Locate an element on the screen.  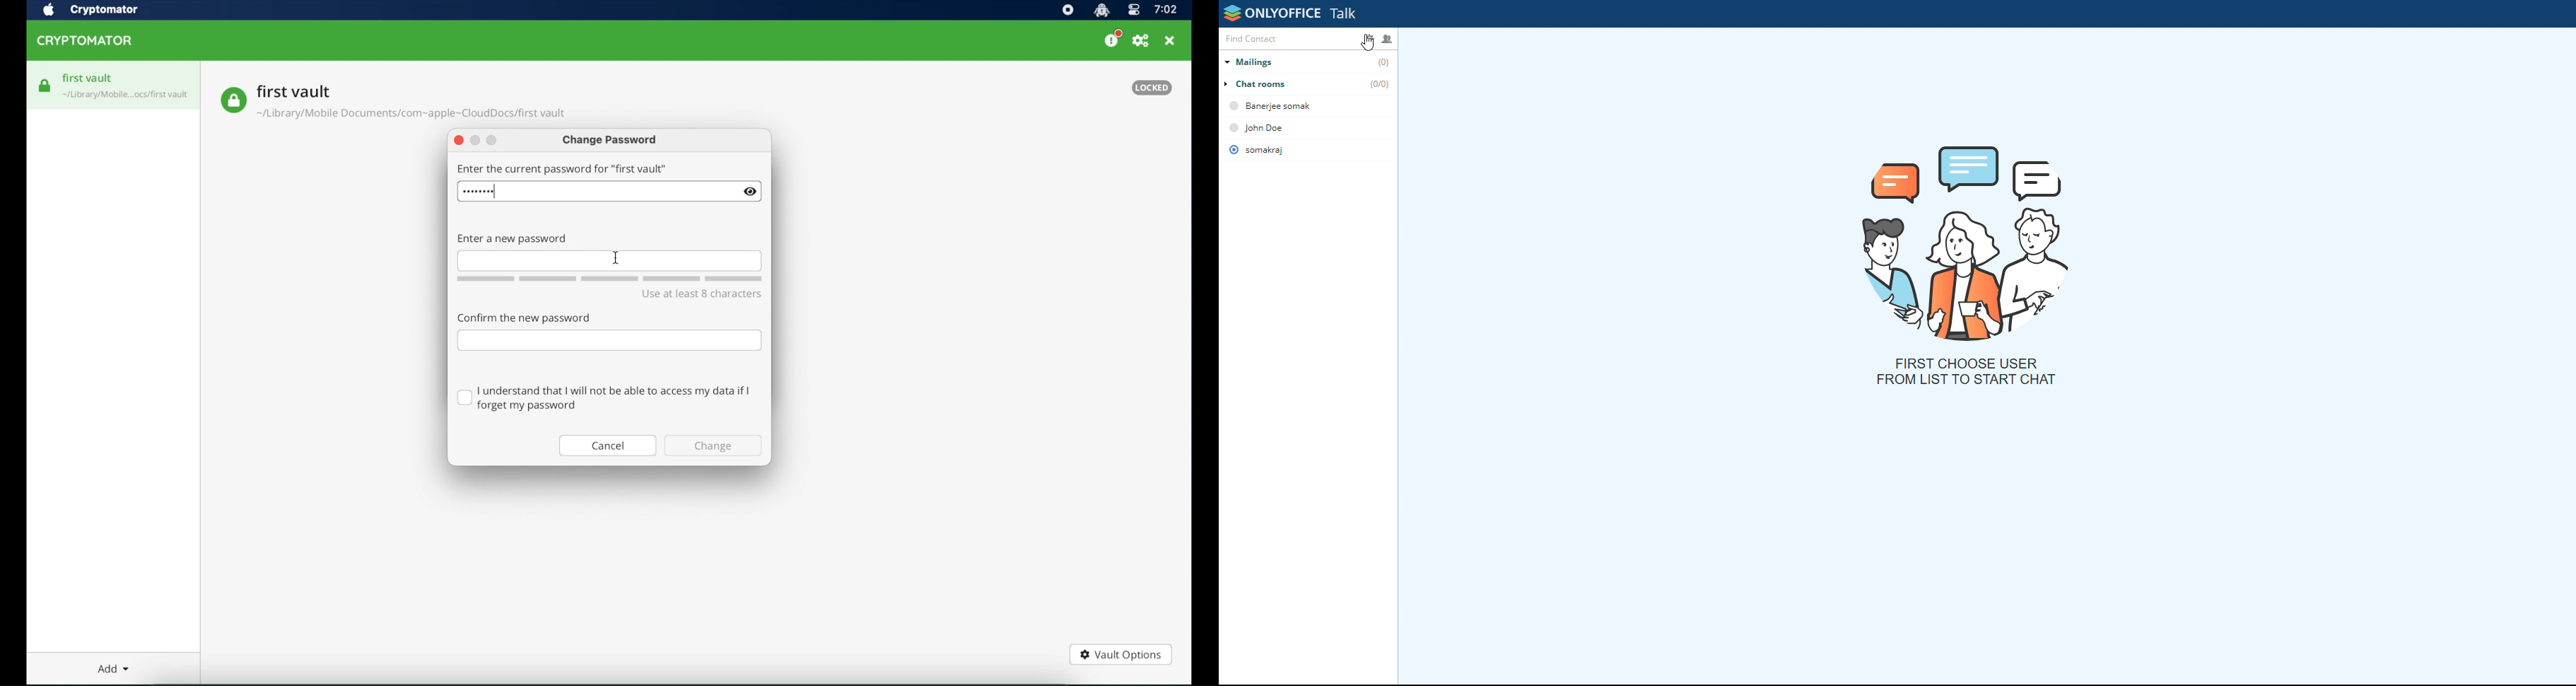
checkbox is located at coordinates (605, 398).